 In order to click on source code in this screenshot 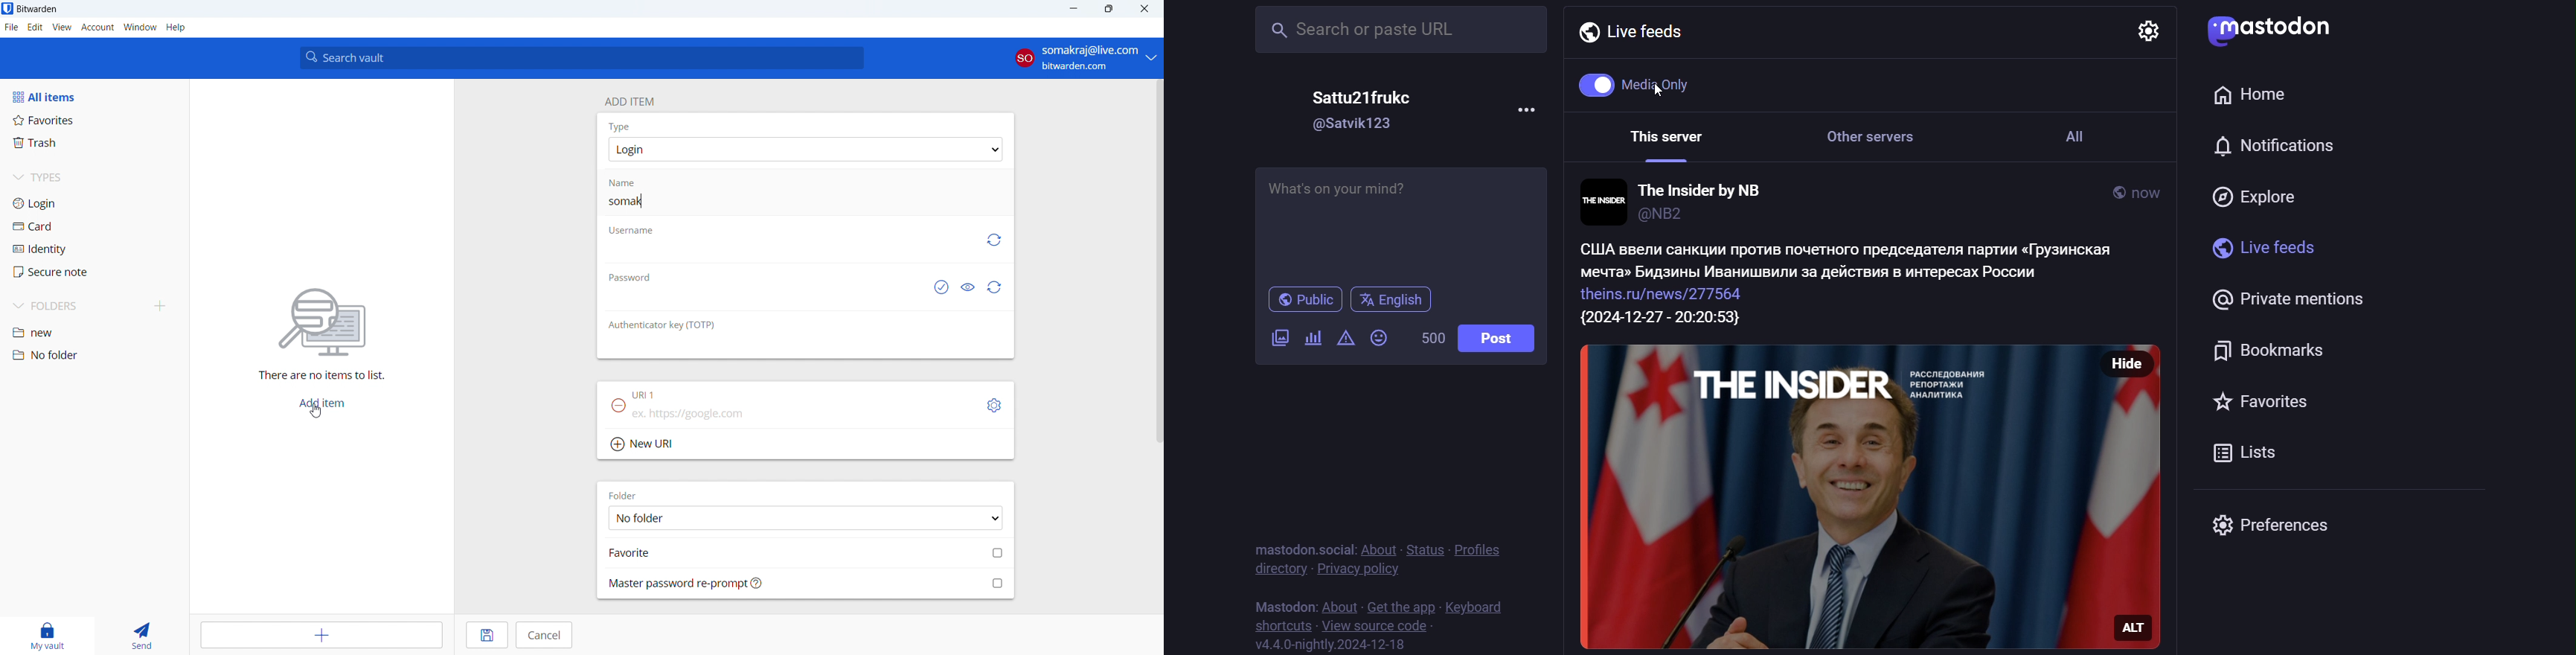, I will do `click(1374, 625)`.